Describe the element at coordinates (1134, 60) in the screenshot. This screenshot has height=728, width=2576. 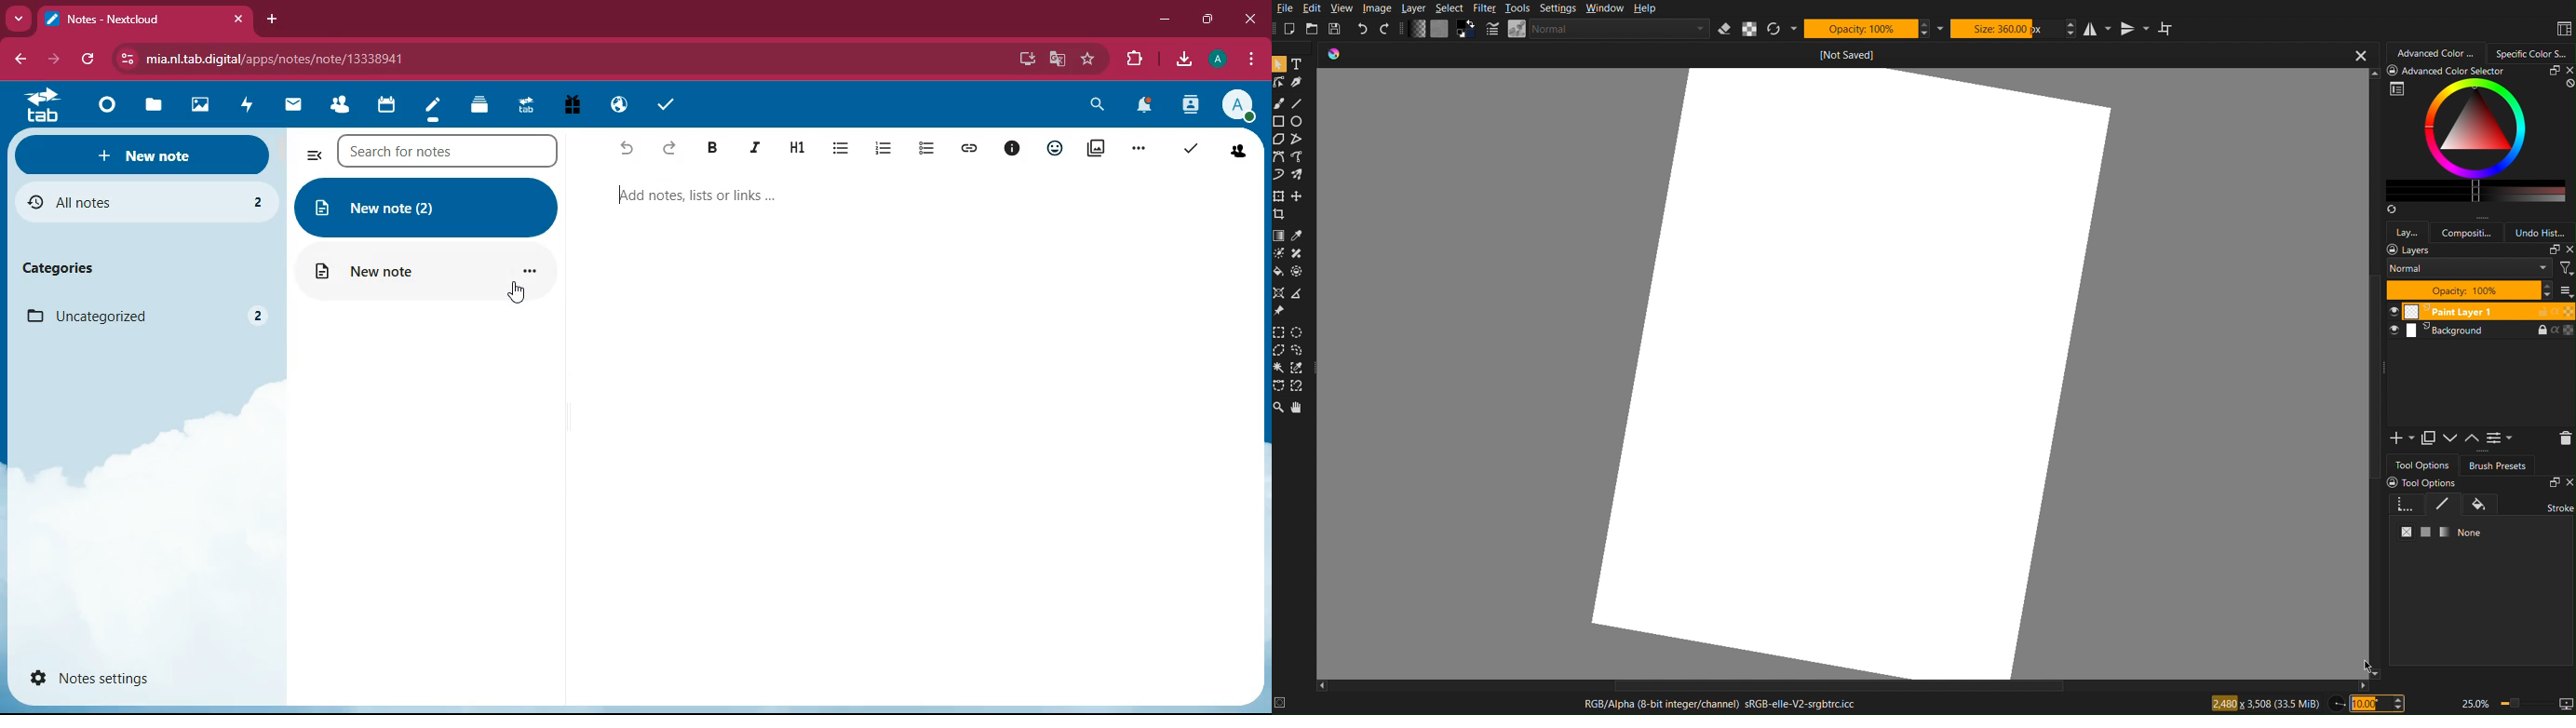
I see `extension` at that location.